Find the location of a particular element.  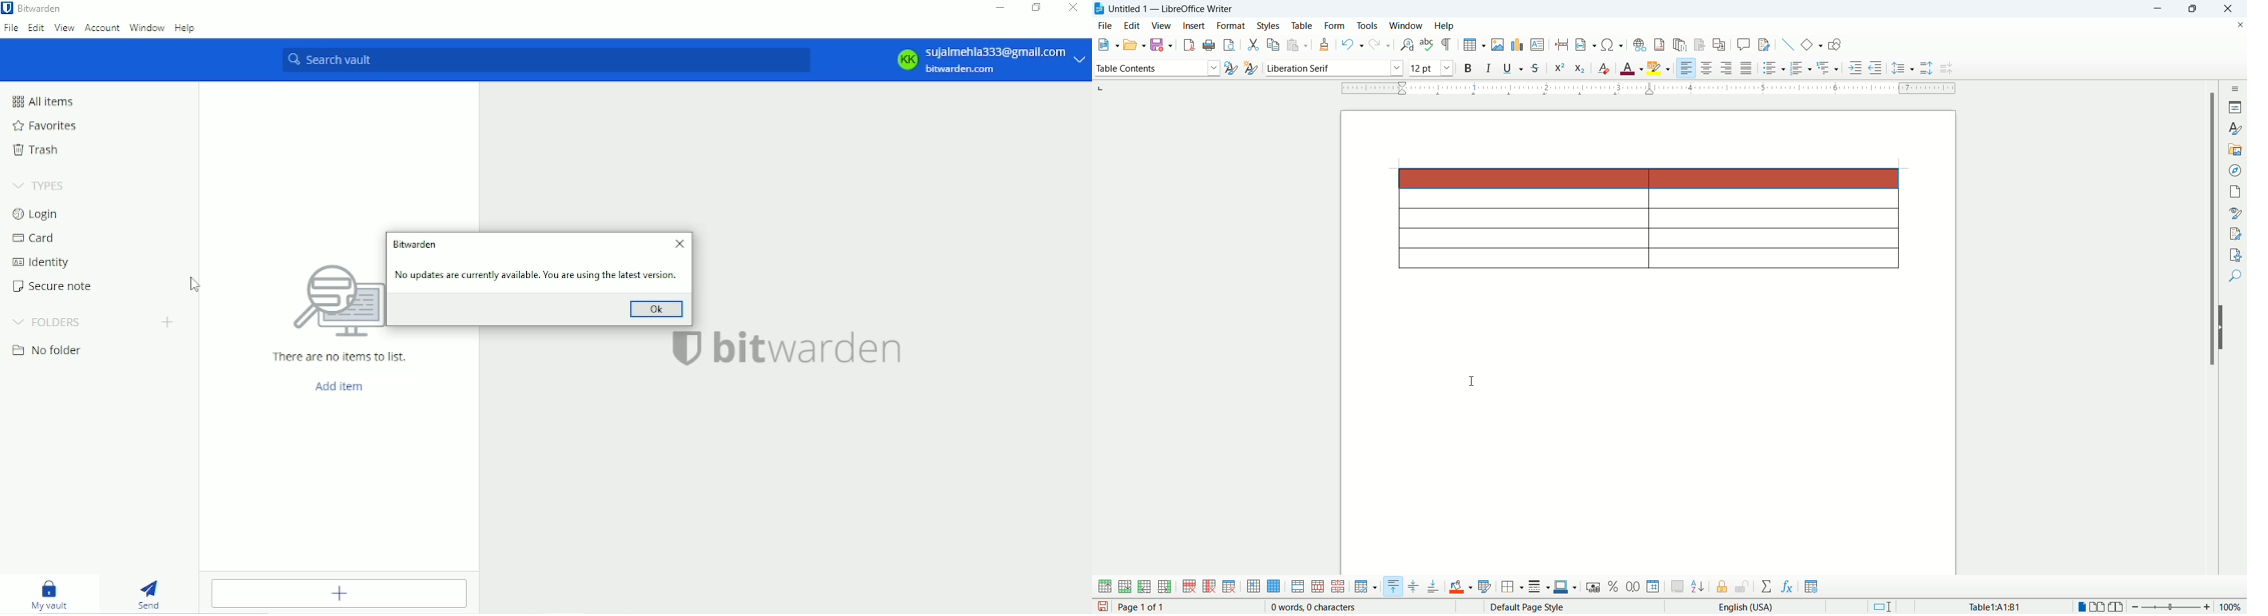

align bottom is located at coordinates (1435, 586).